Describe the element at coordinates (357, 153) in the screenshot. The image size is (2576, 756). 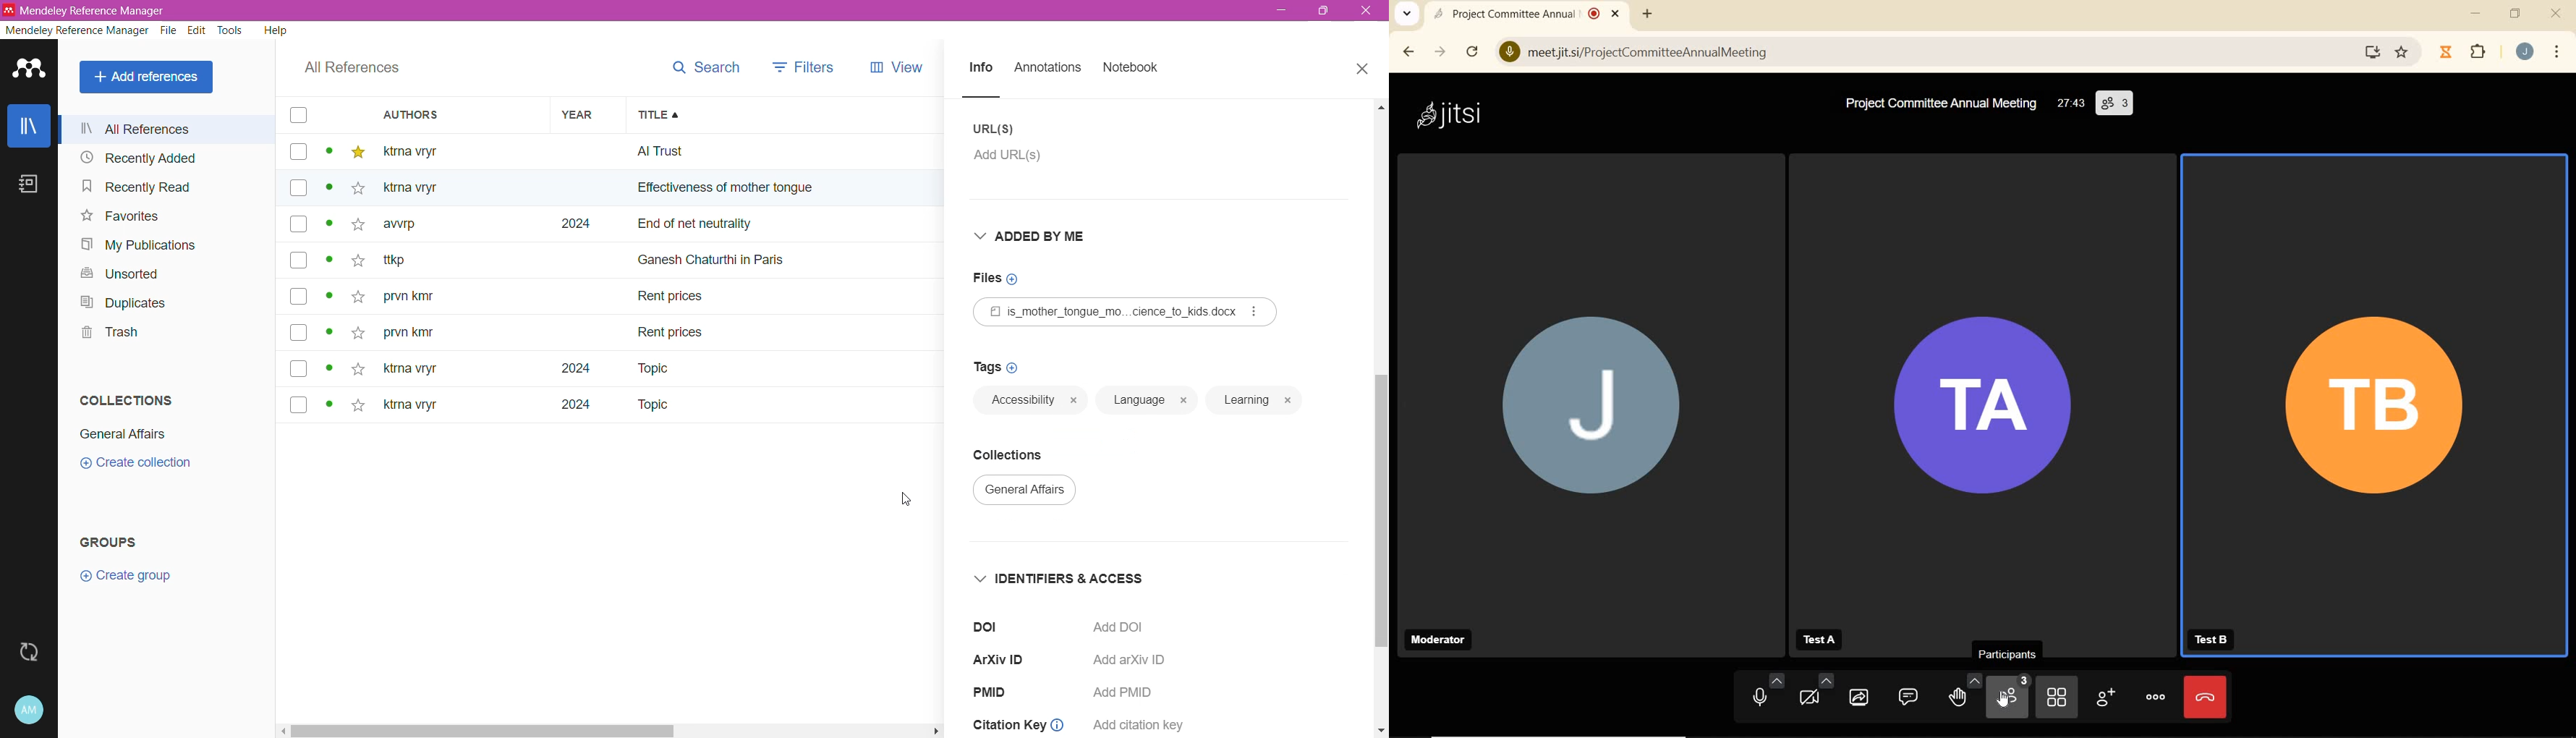
I see `star` at that location.